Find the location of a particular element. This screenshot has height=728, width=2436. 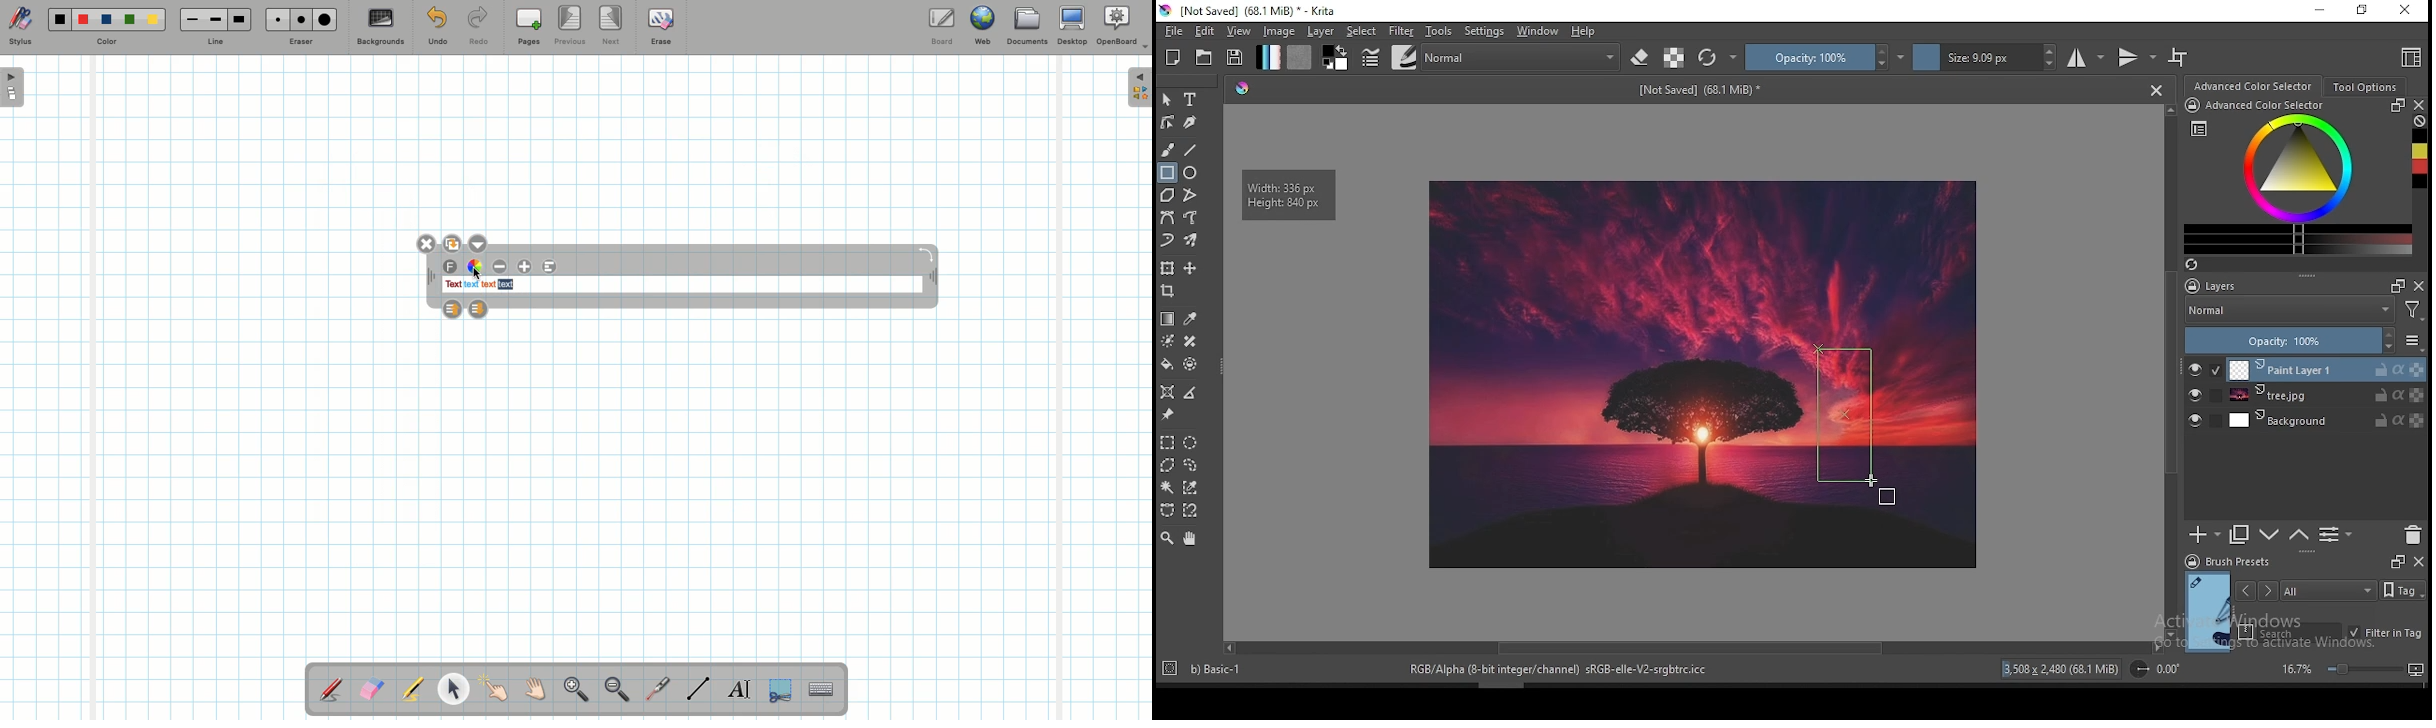

multibrush tool is located at coordinates (1192, 240).